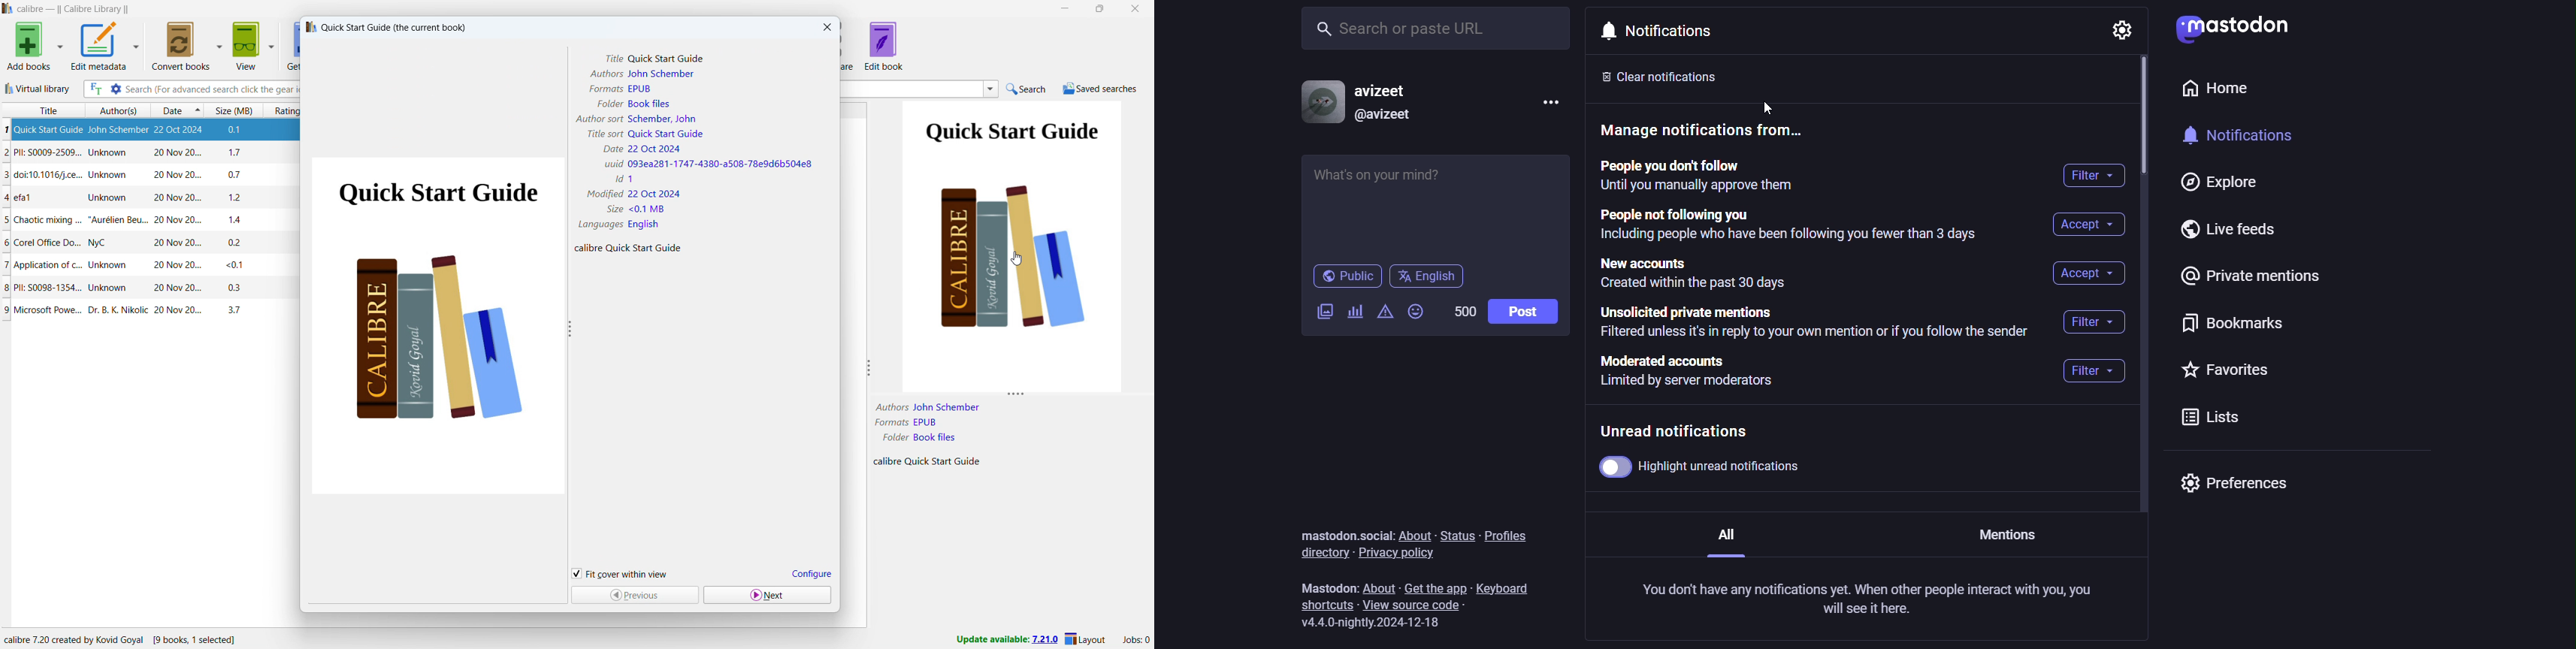  What do you see at coordinates (768, 595) in the screenshot?
I see `next book` at bounding box center [768, 595].